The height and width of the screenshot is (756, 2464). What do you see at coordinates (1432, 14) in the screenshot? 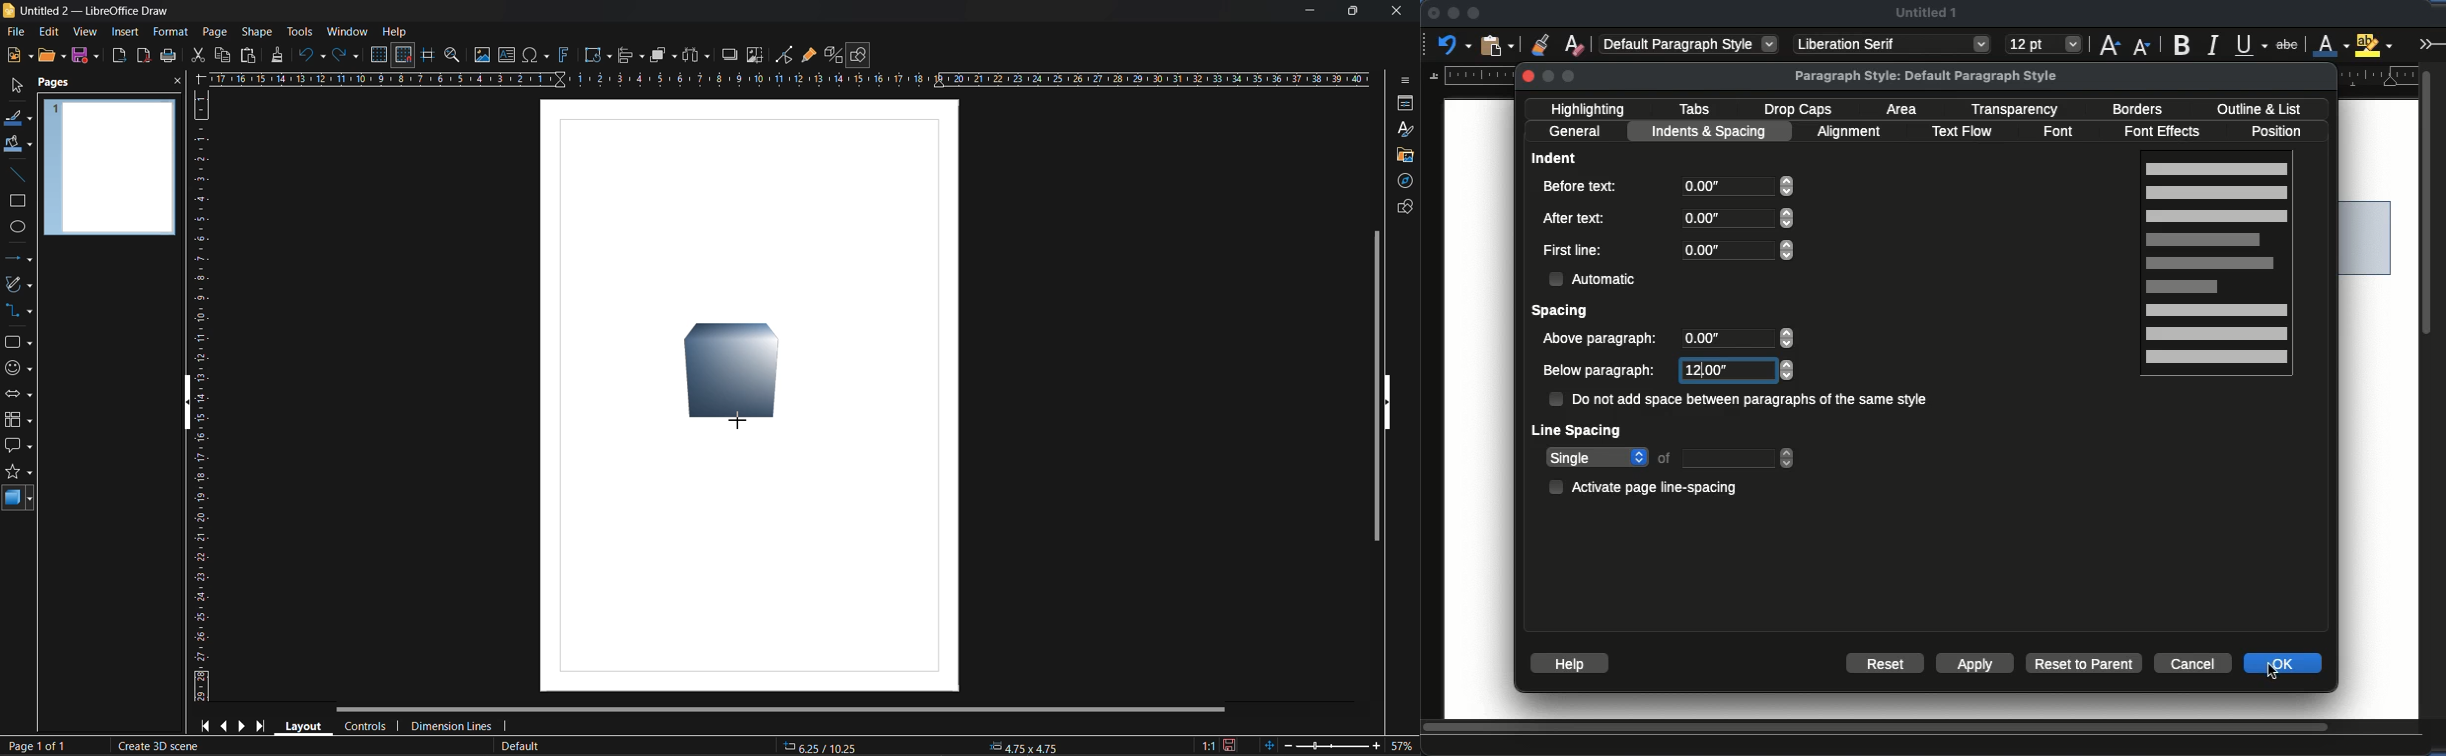
I see `close` at bounding box center [1432, 14].